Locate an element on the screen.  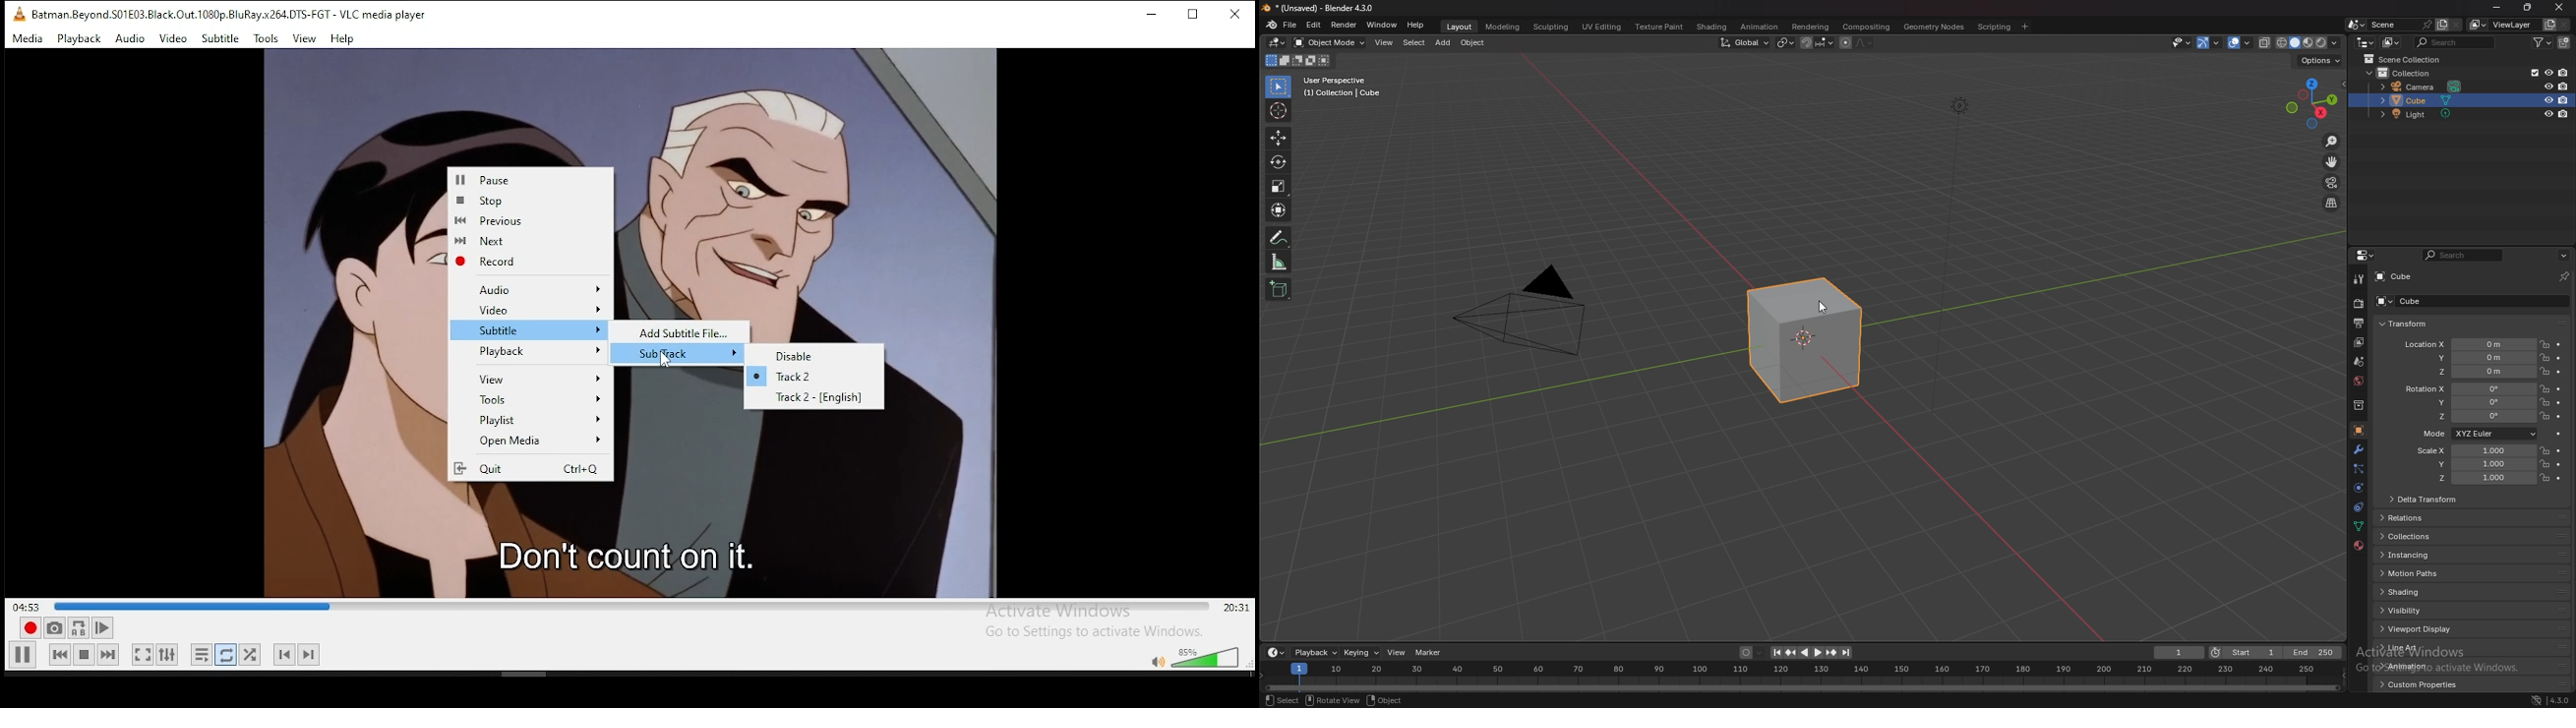
material is located at coordinates (2360, 545).